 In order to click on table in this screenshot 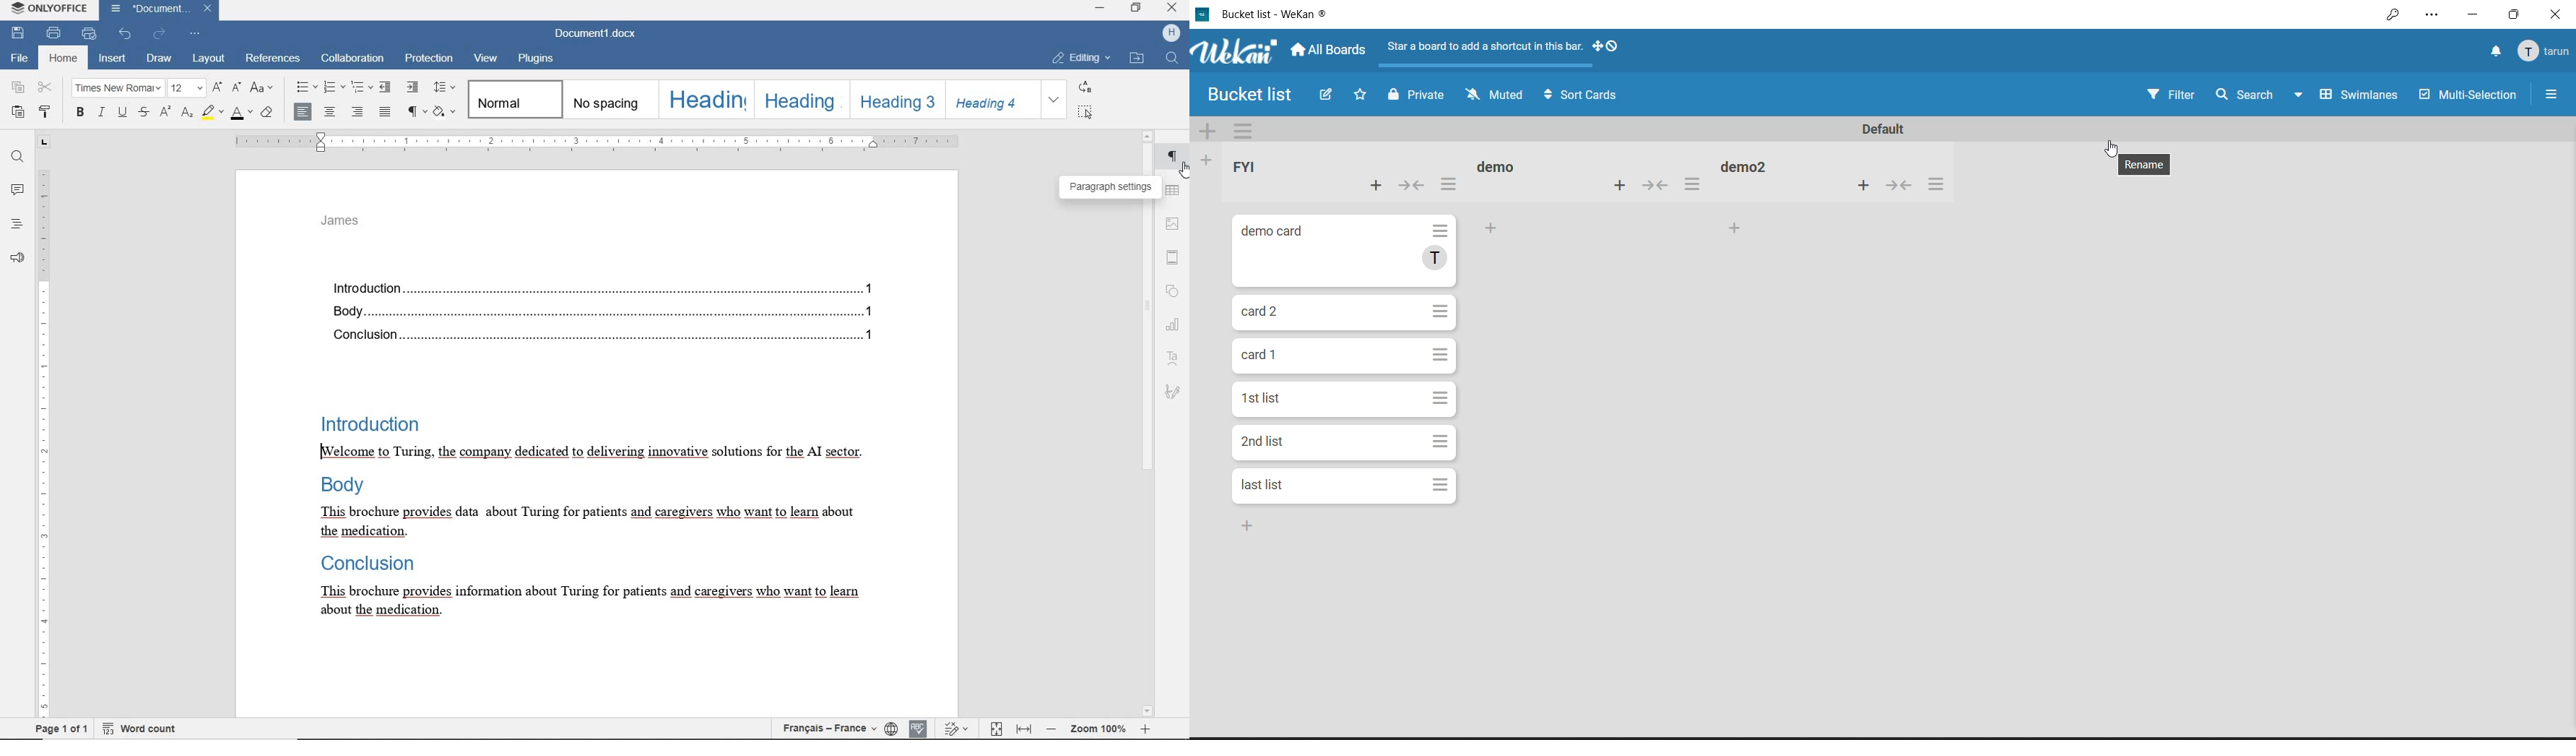, I will do `click(1174, 190)`.